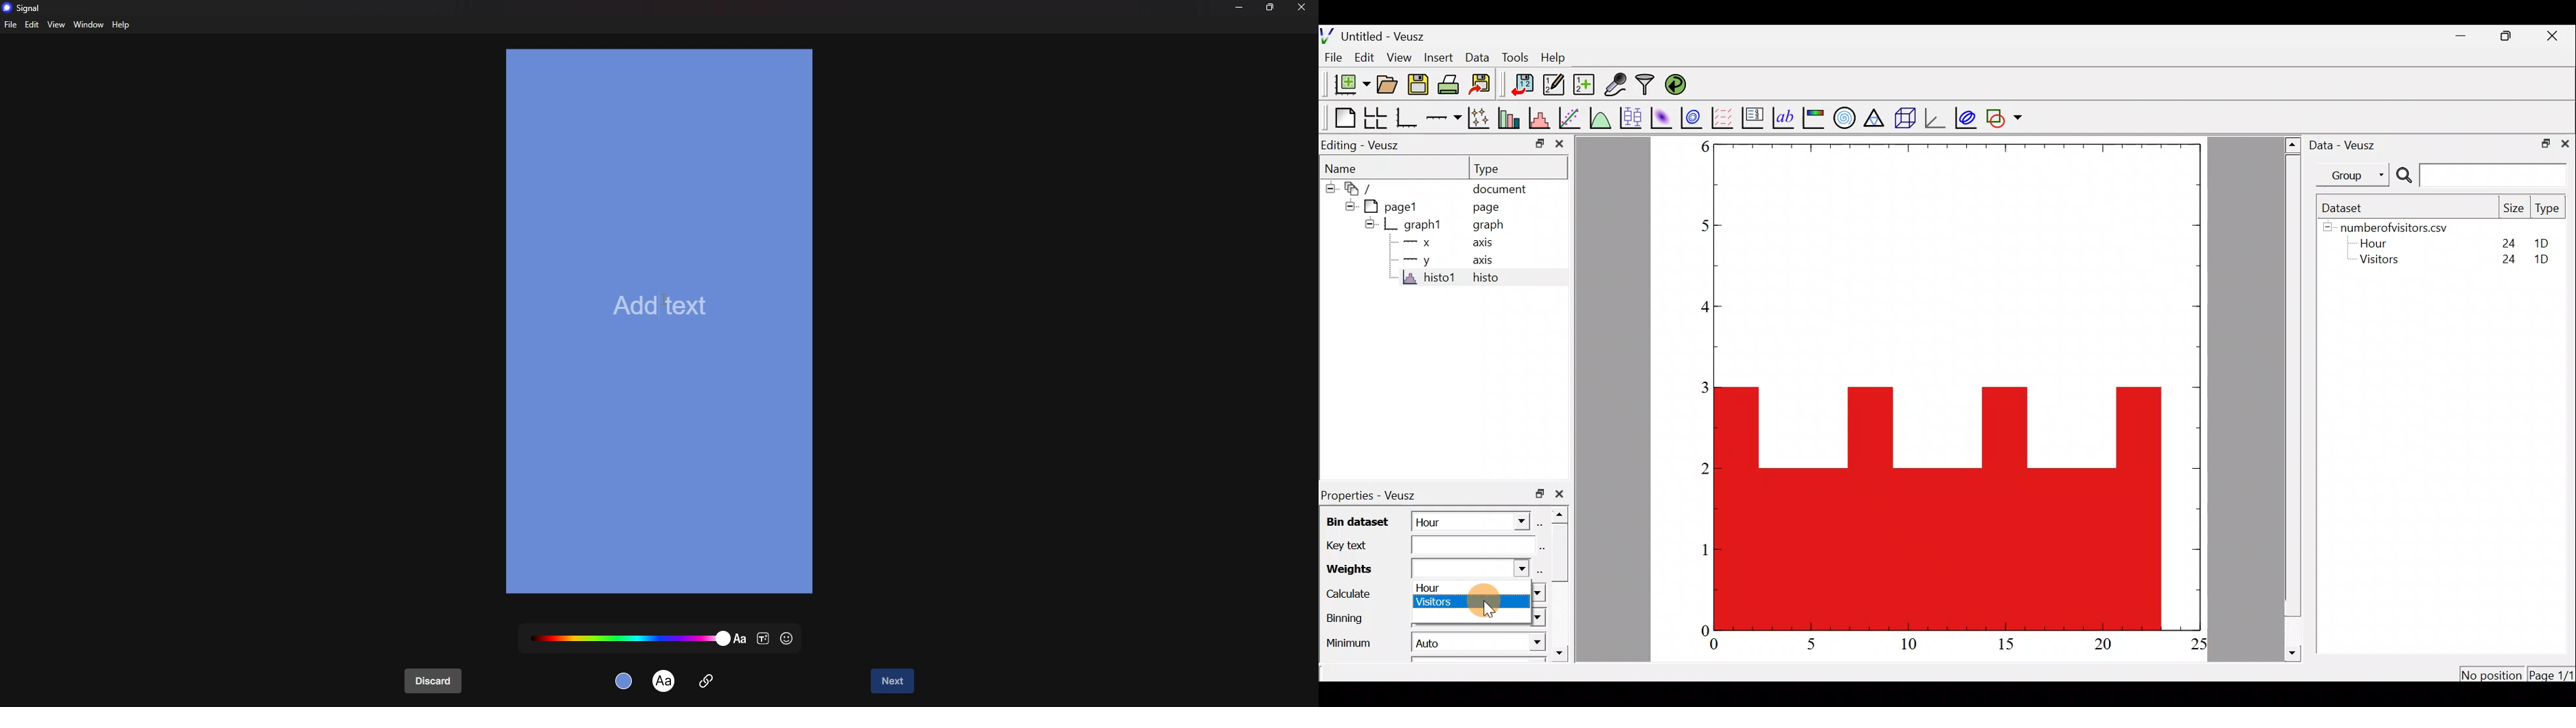  I want to click on Hour, so click(1444, 521).